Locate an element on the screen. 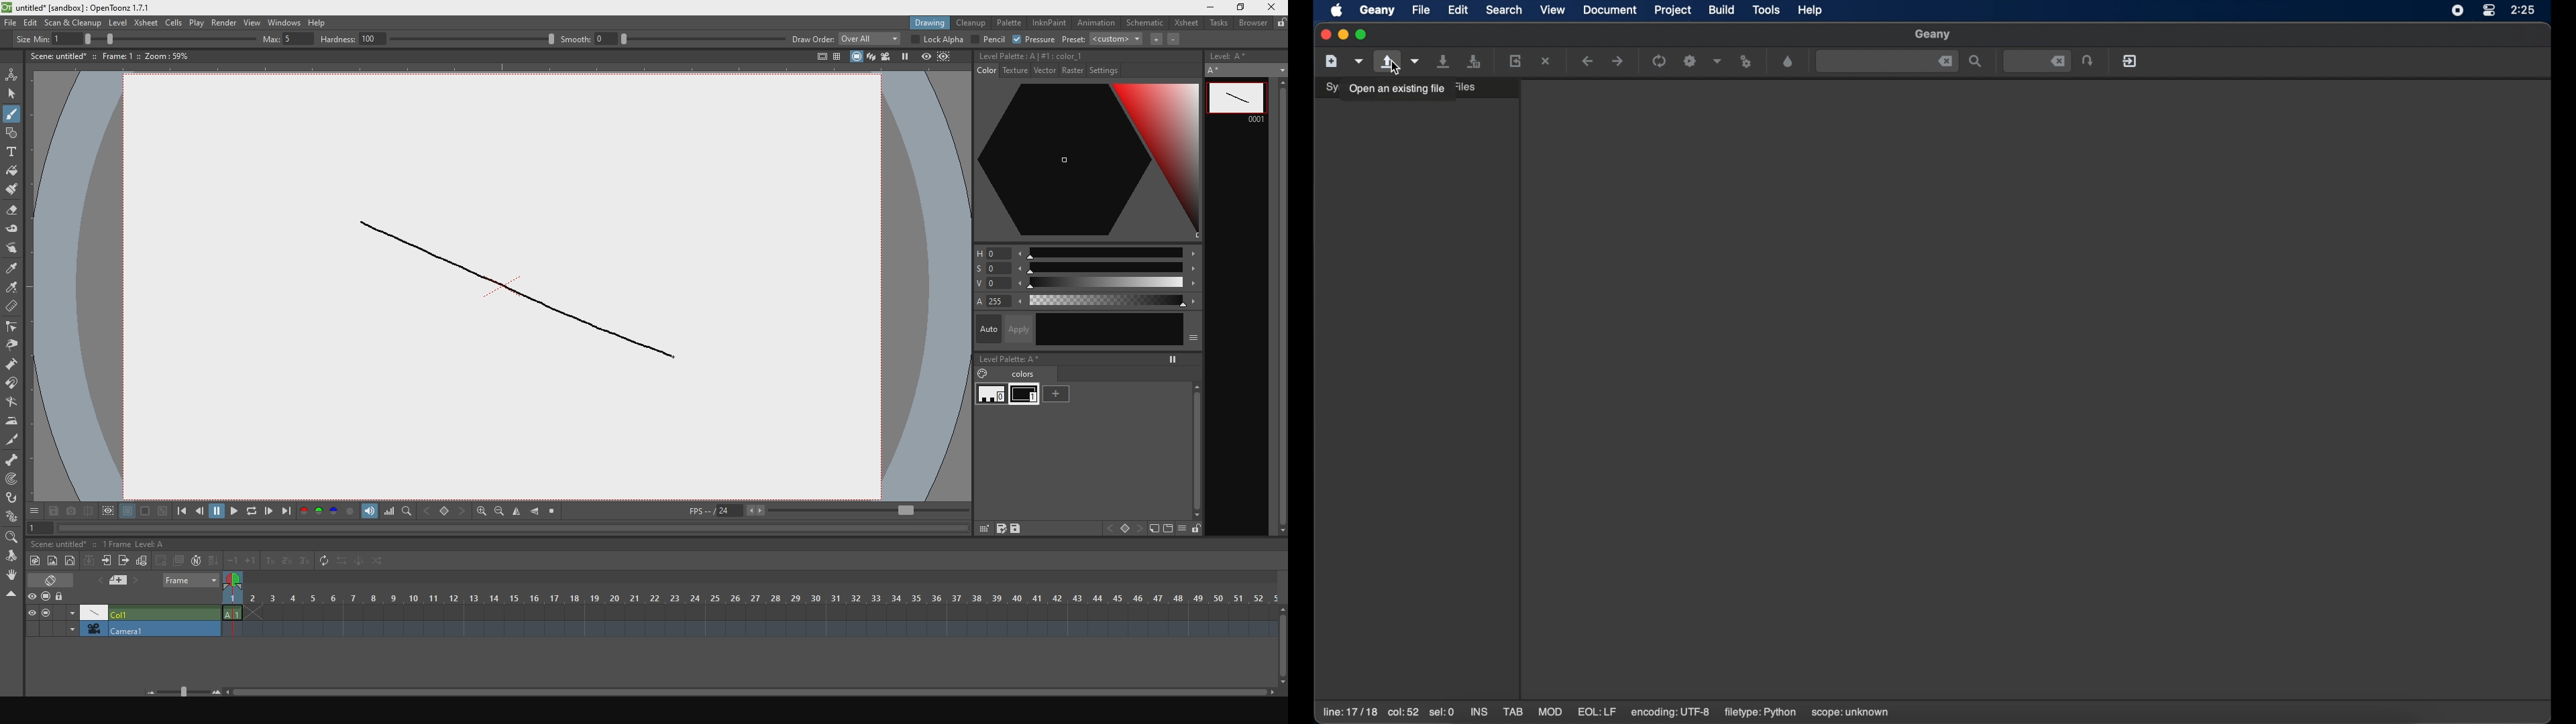 The height and width of the screenshot is (728, 2576). close is located at coordinates (1271, 7).